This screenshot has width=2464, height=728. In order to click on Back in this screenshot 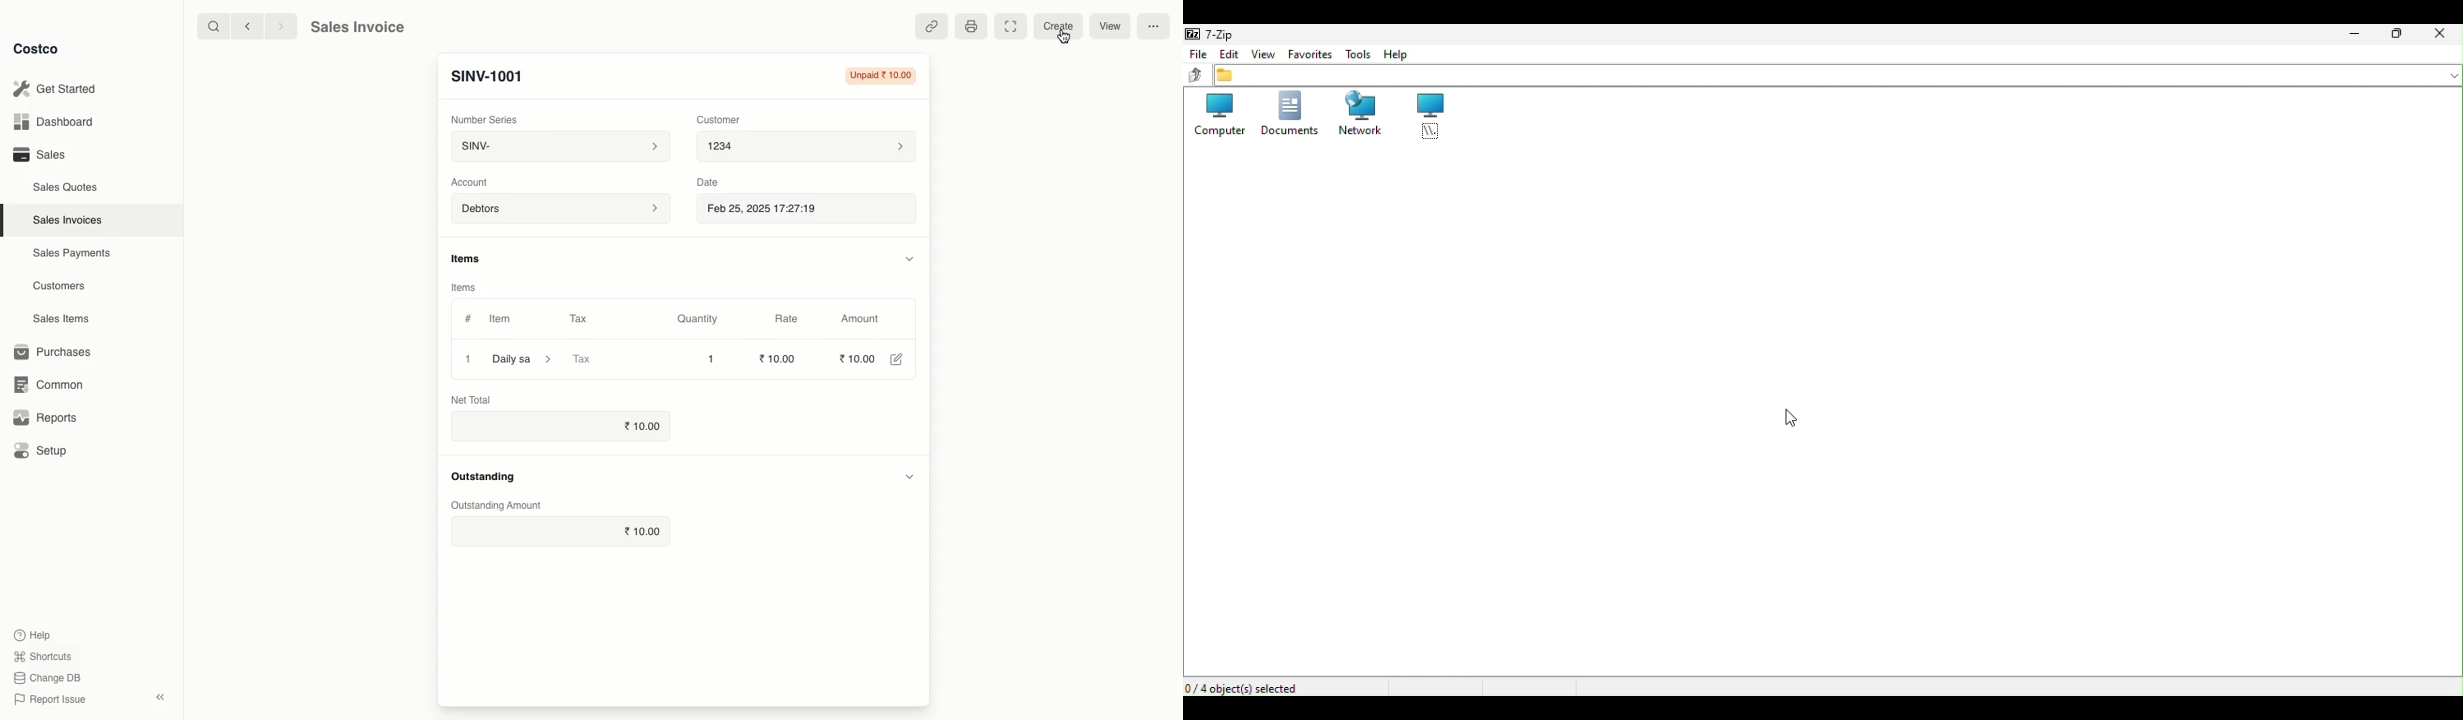, I will do `click(243, 28)`.